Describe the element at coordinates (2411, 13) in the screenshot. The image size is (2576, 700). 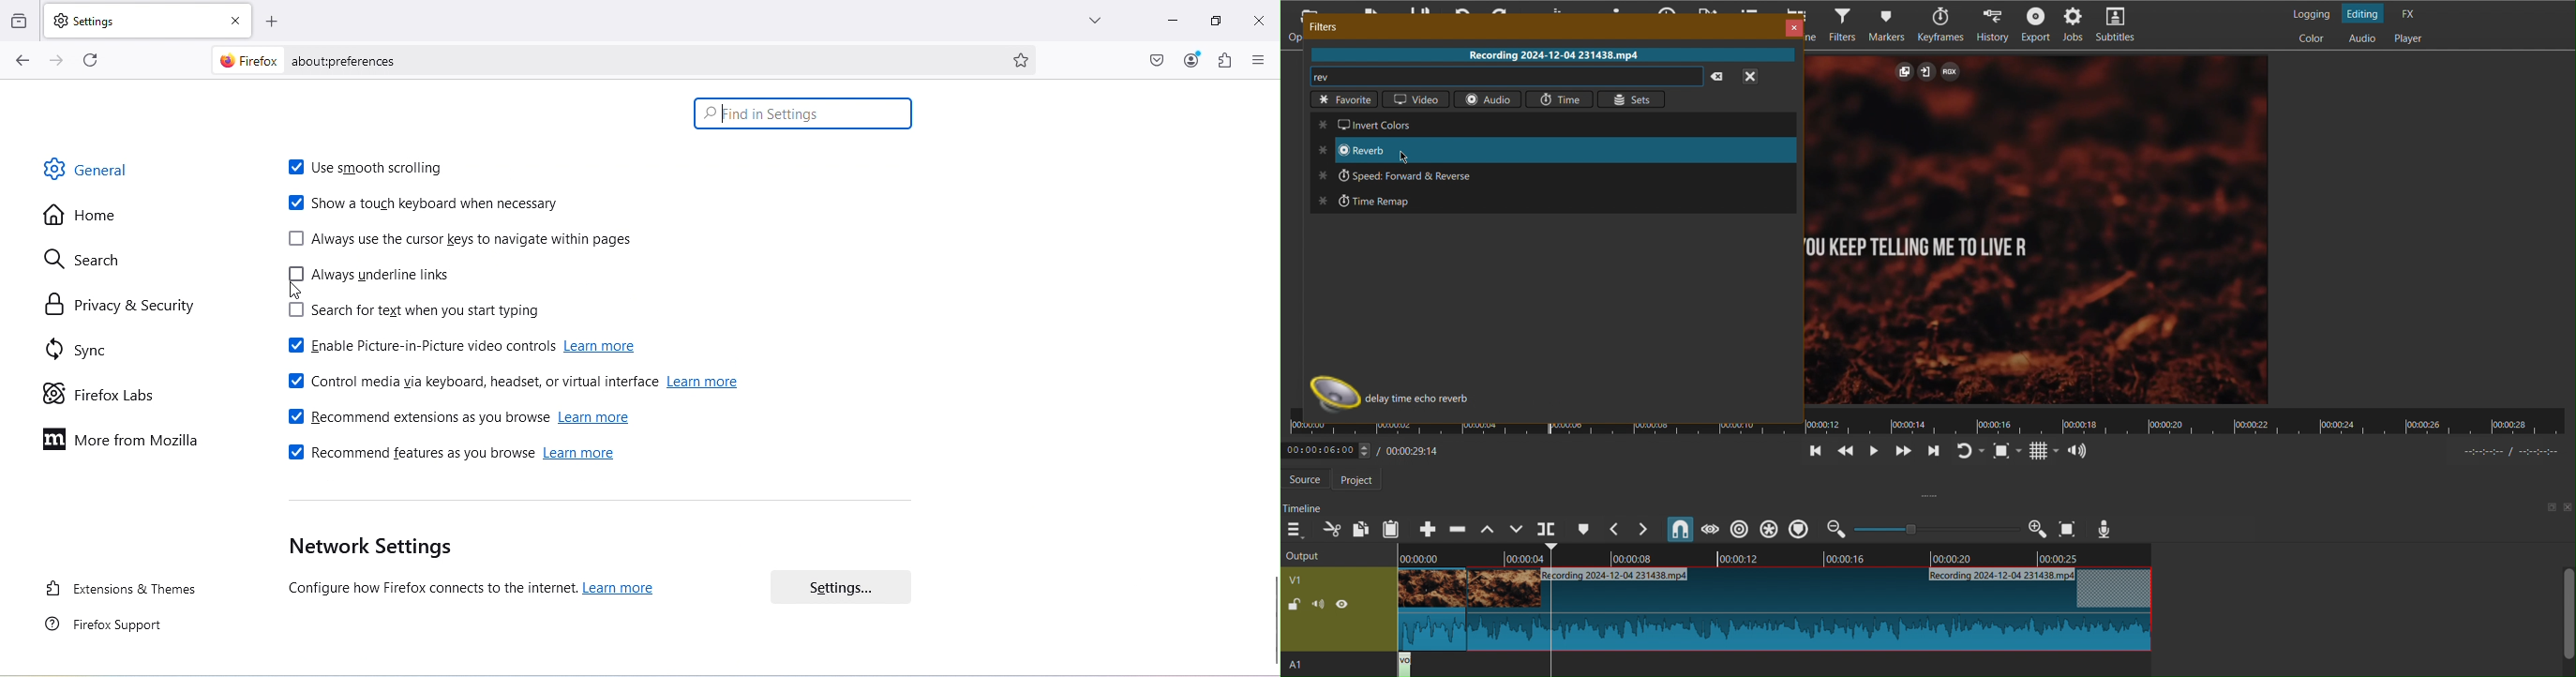
I see `FX` at that location.